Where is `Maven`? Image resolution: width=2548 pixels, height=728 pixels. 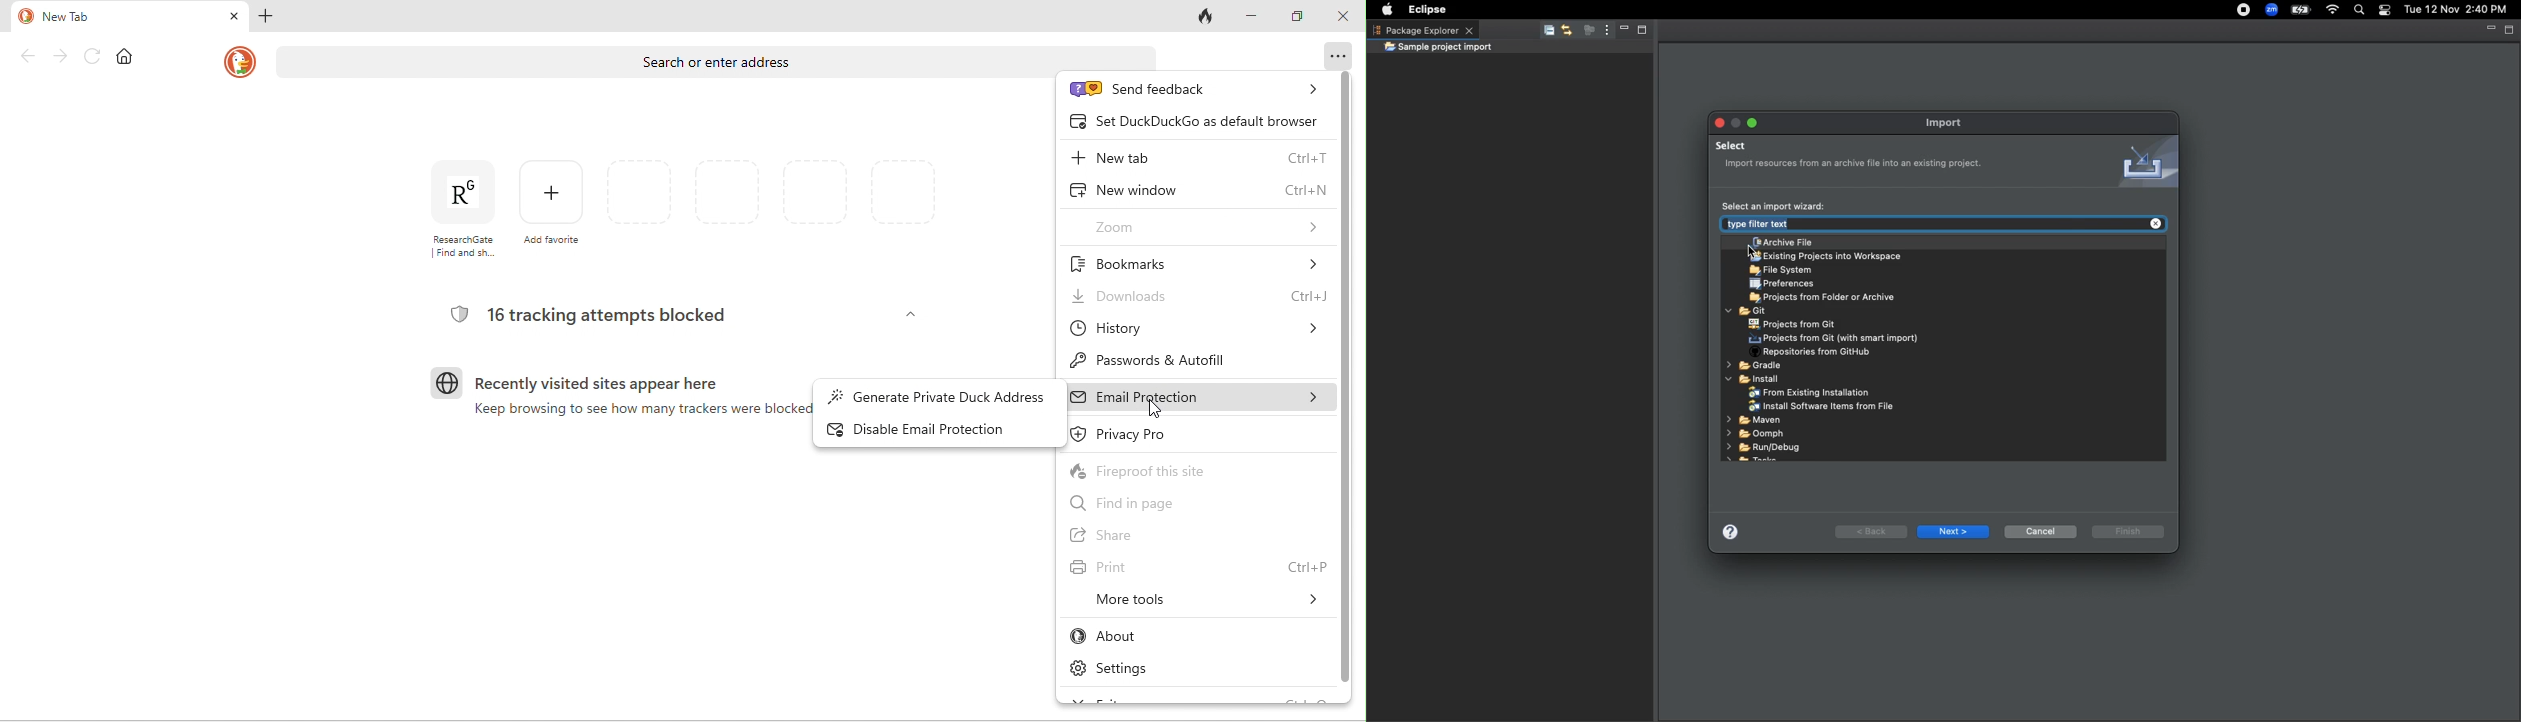
Maven is located at coordinates (1753, 421).